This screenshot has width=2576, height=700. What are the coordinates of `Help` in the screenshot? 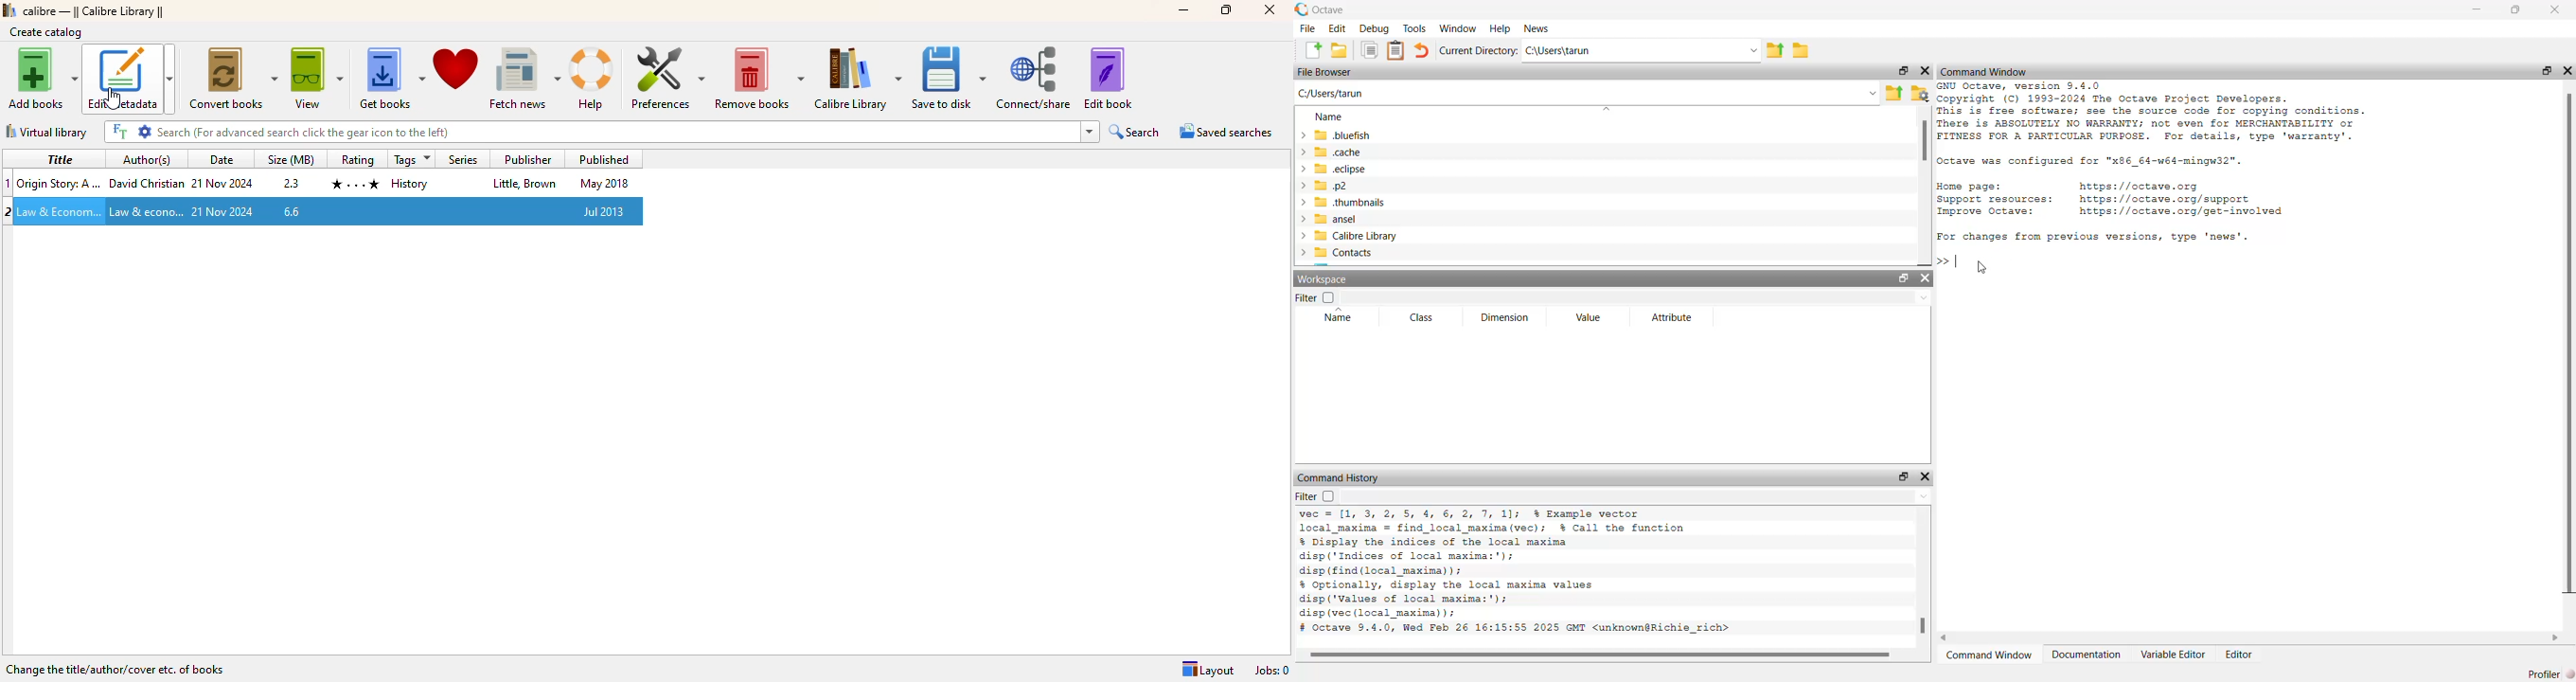 It's located at (1500, 29).